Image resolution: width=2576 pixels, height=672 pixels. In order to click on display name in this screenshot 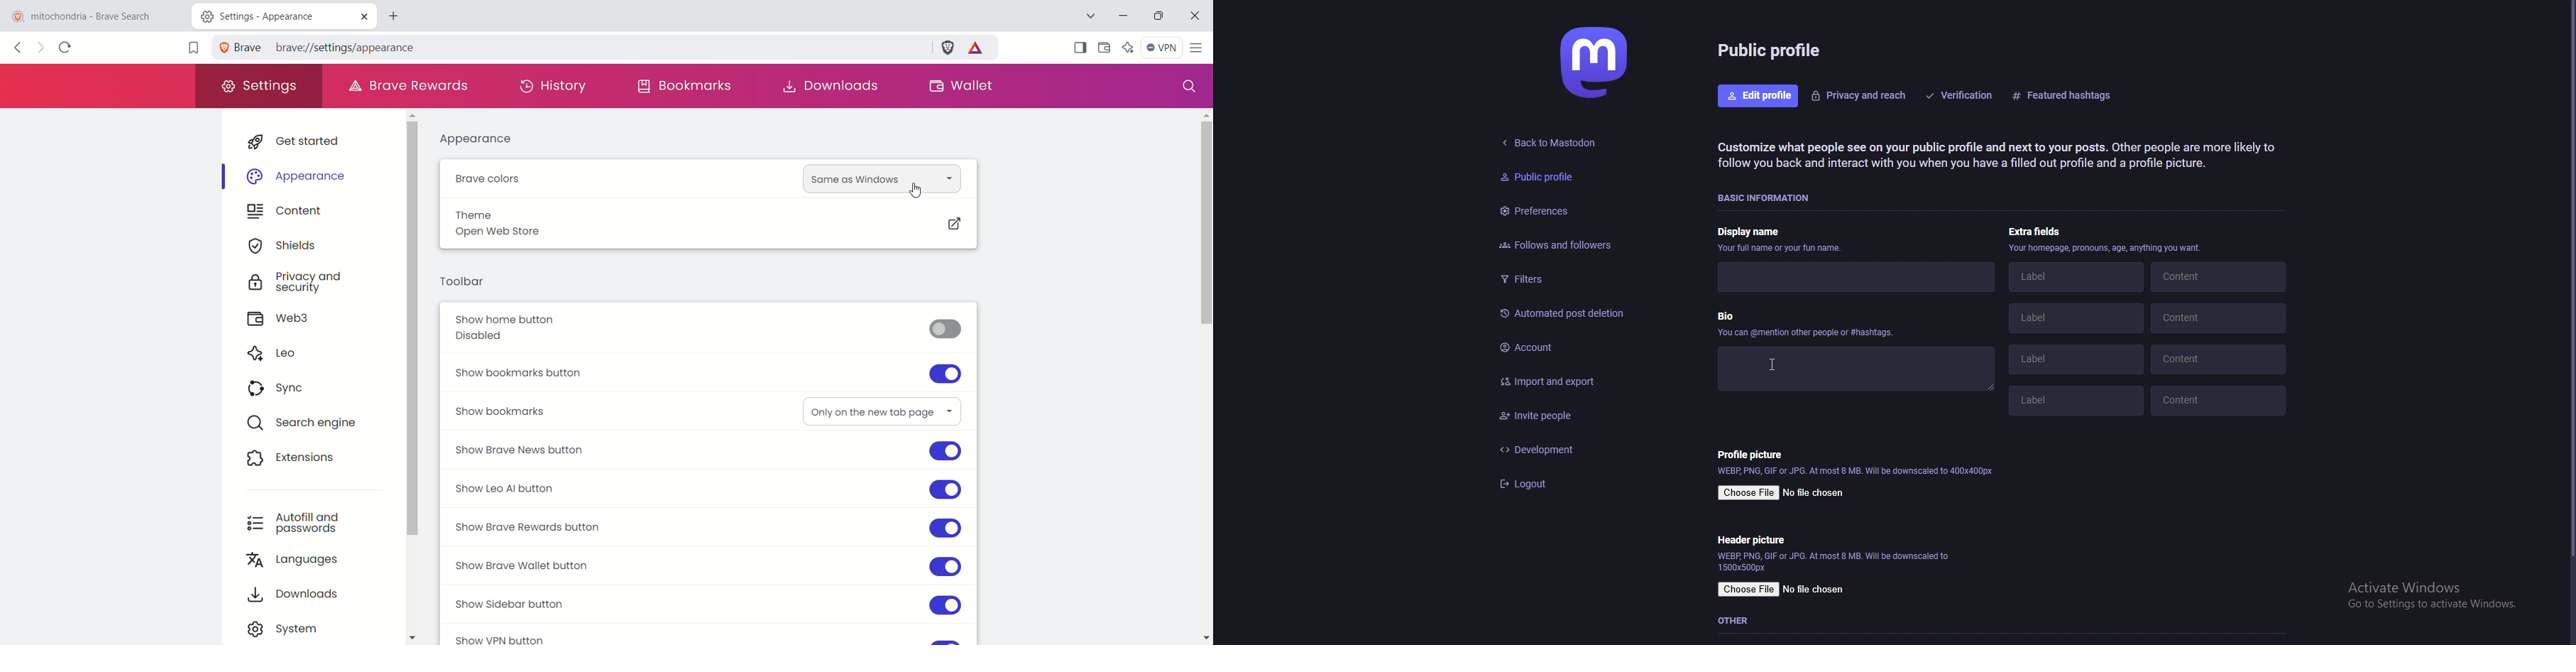, I will do `click(1777, 239)`.